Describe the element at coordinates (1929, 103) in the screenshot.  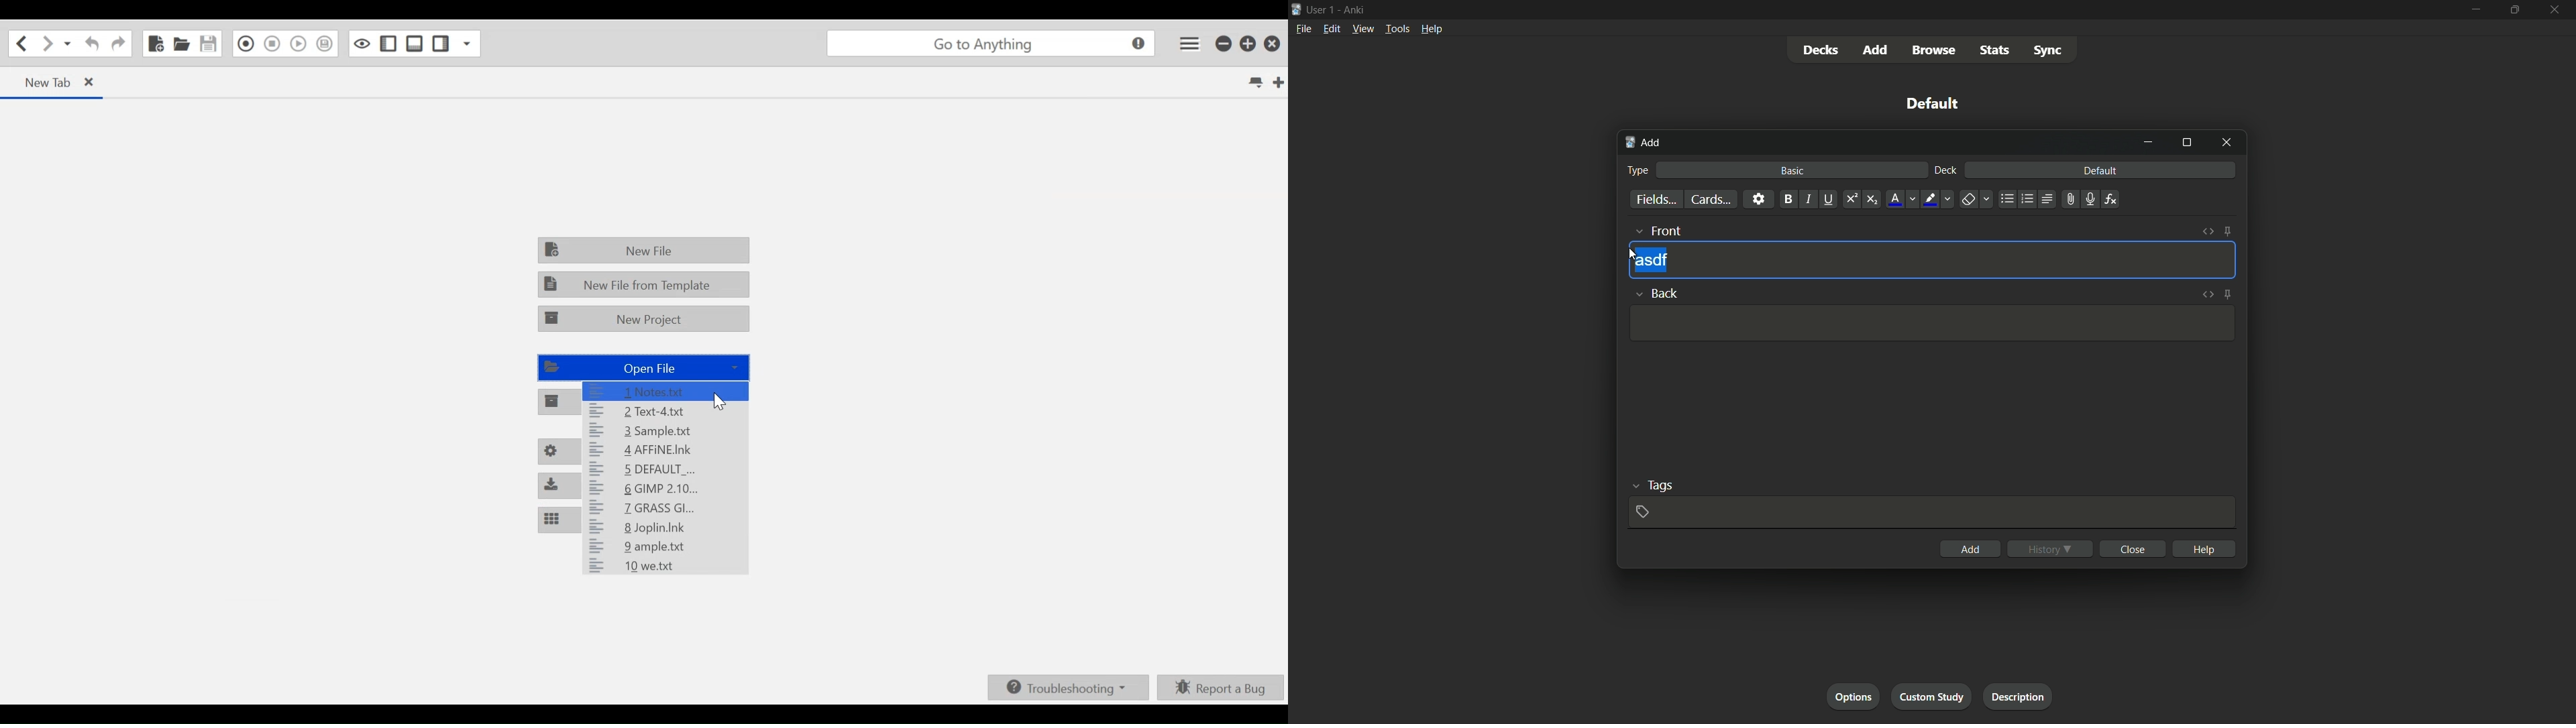
I see `default` at that location.